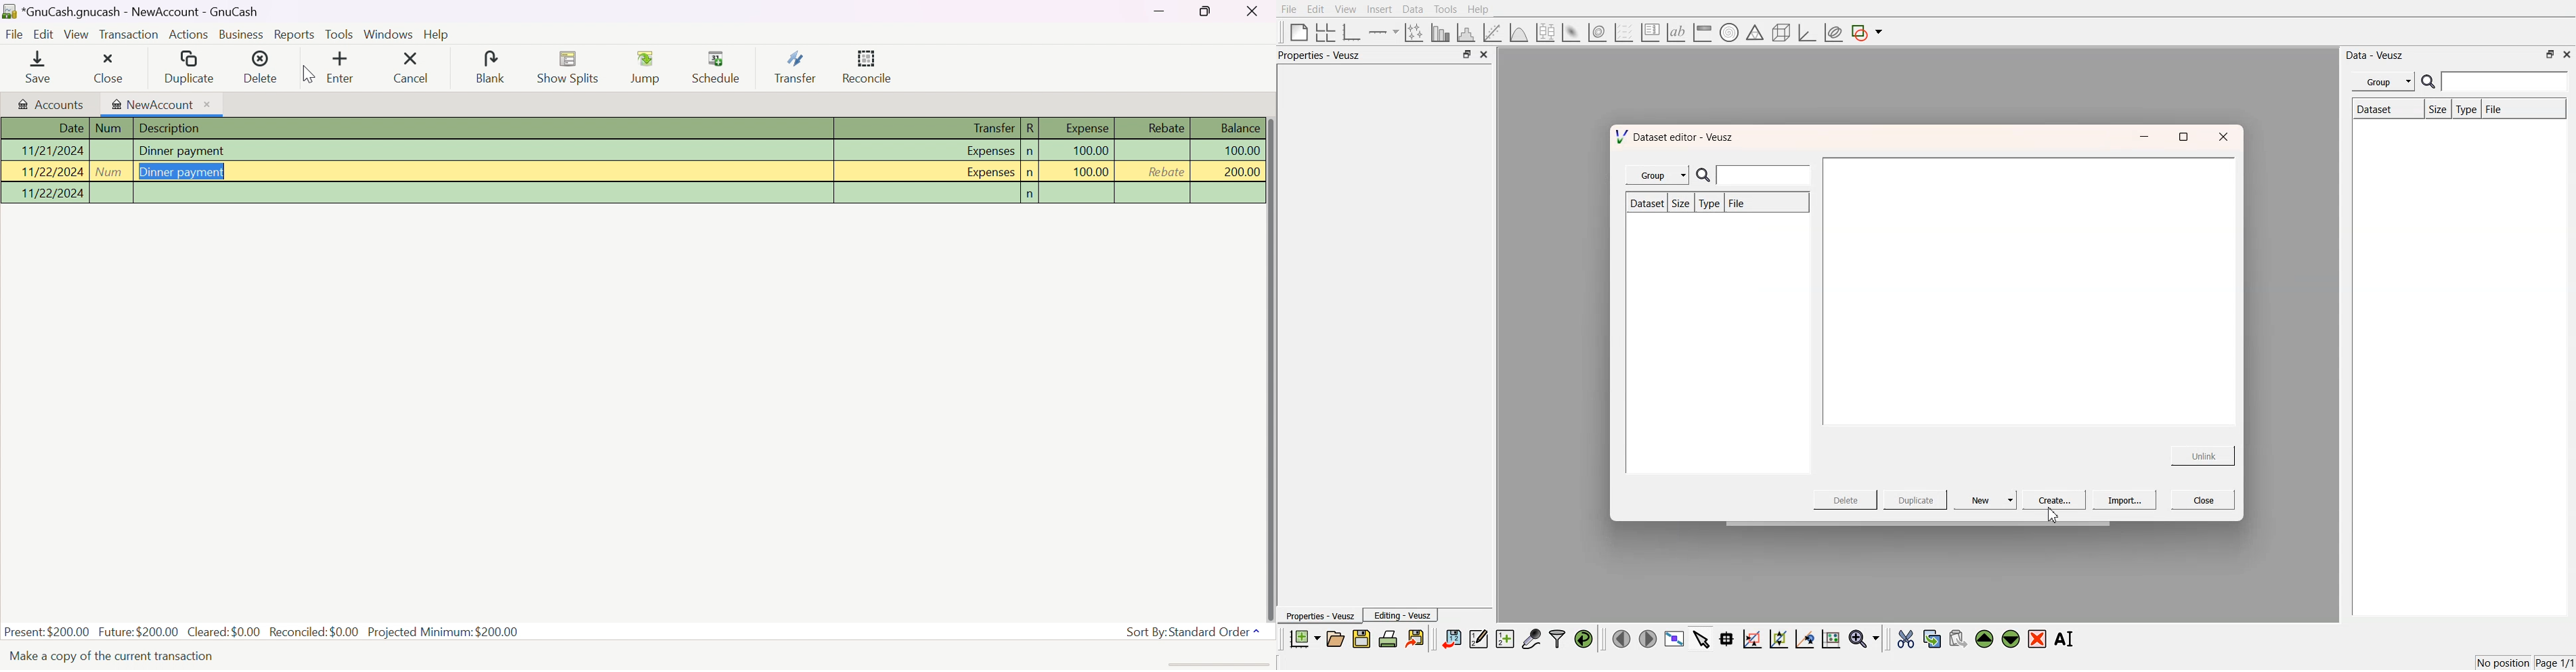 This screenshot has height=672, width=2576. Describe the element at coordinates (488, 66) in the screenshot. I see `Blank` at that location.